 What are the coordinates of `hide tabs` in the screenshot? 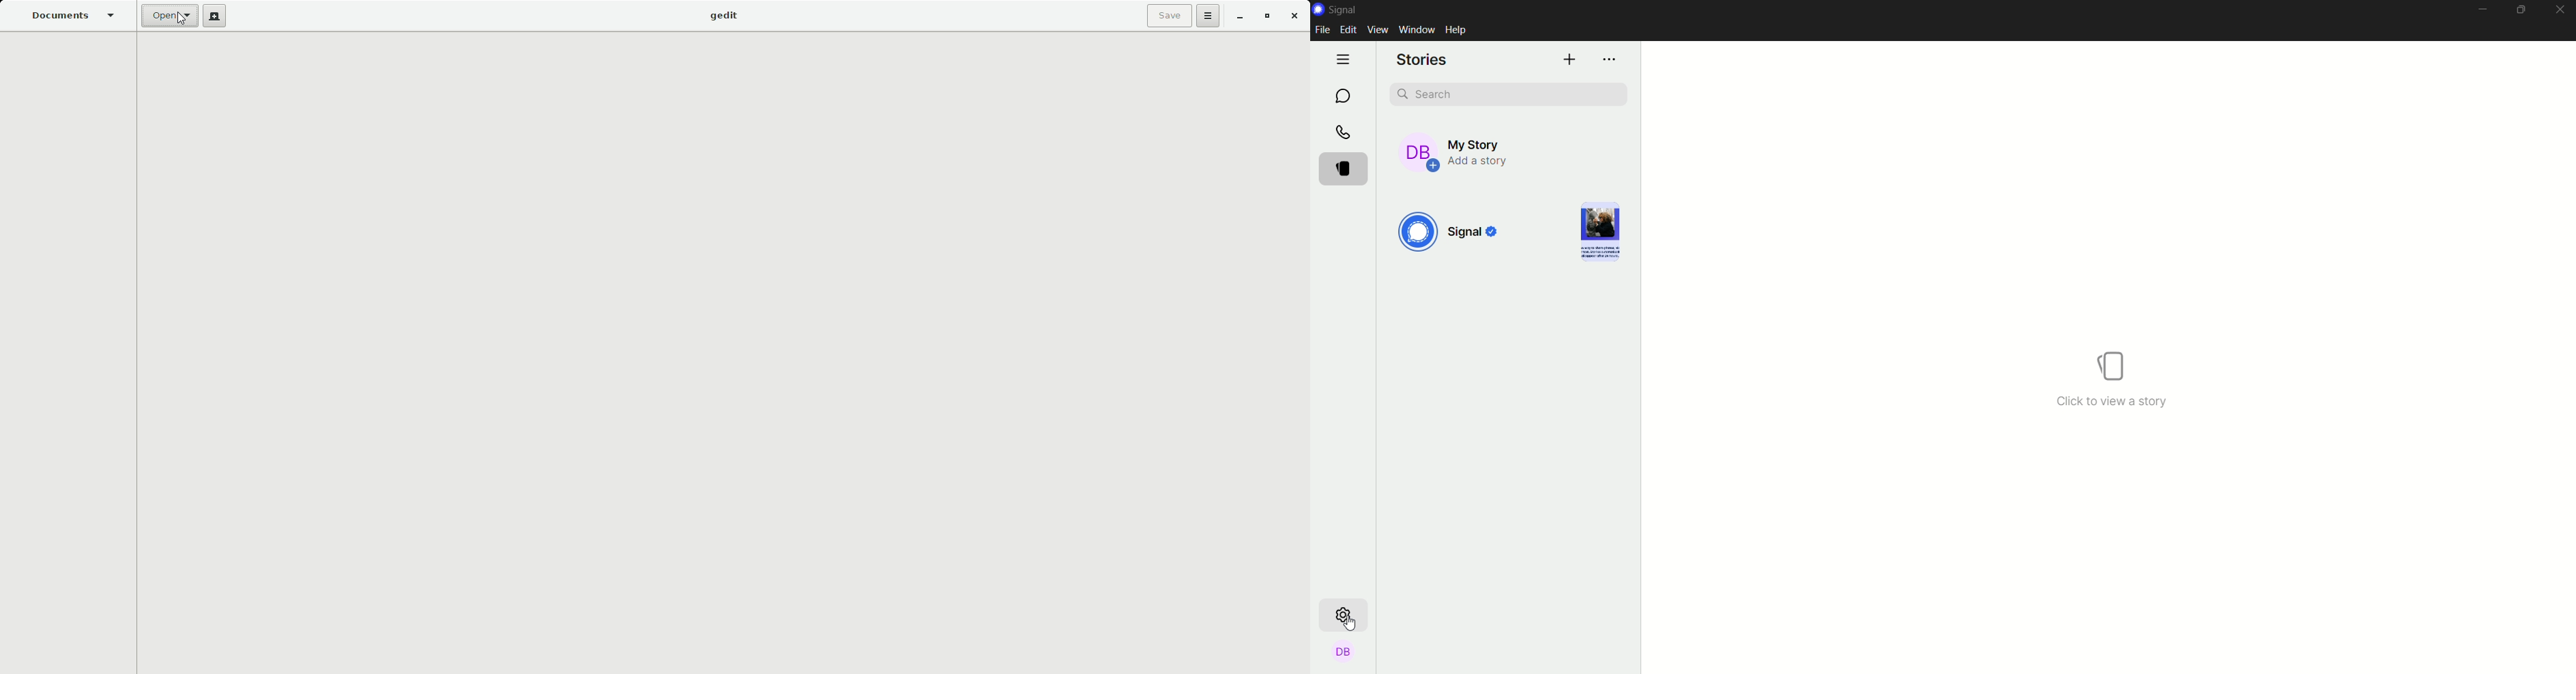 It's located at (1345, 58).